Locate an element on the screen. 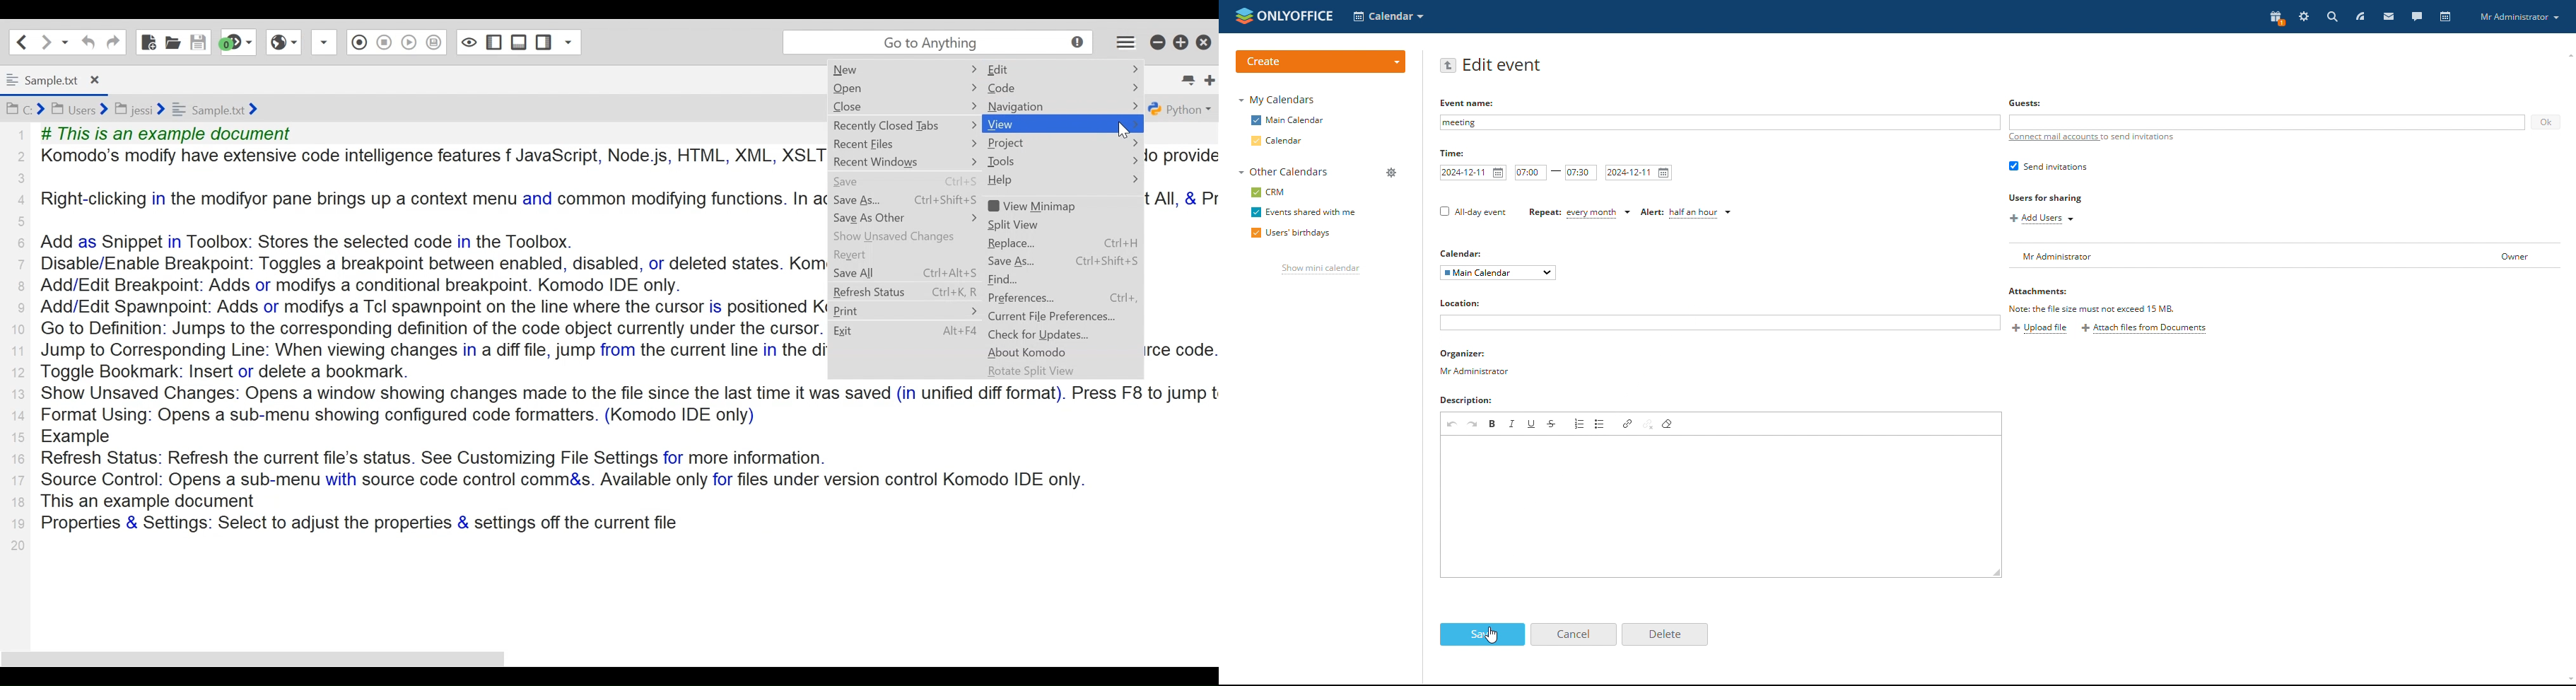 The width and height of the screenshot is (2576, 700). upload file is located at coordinates (2041, 329).